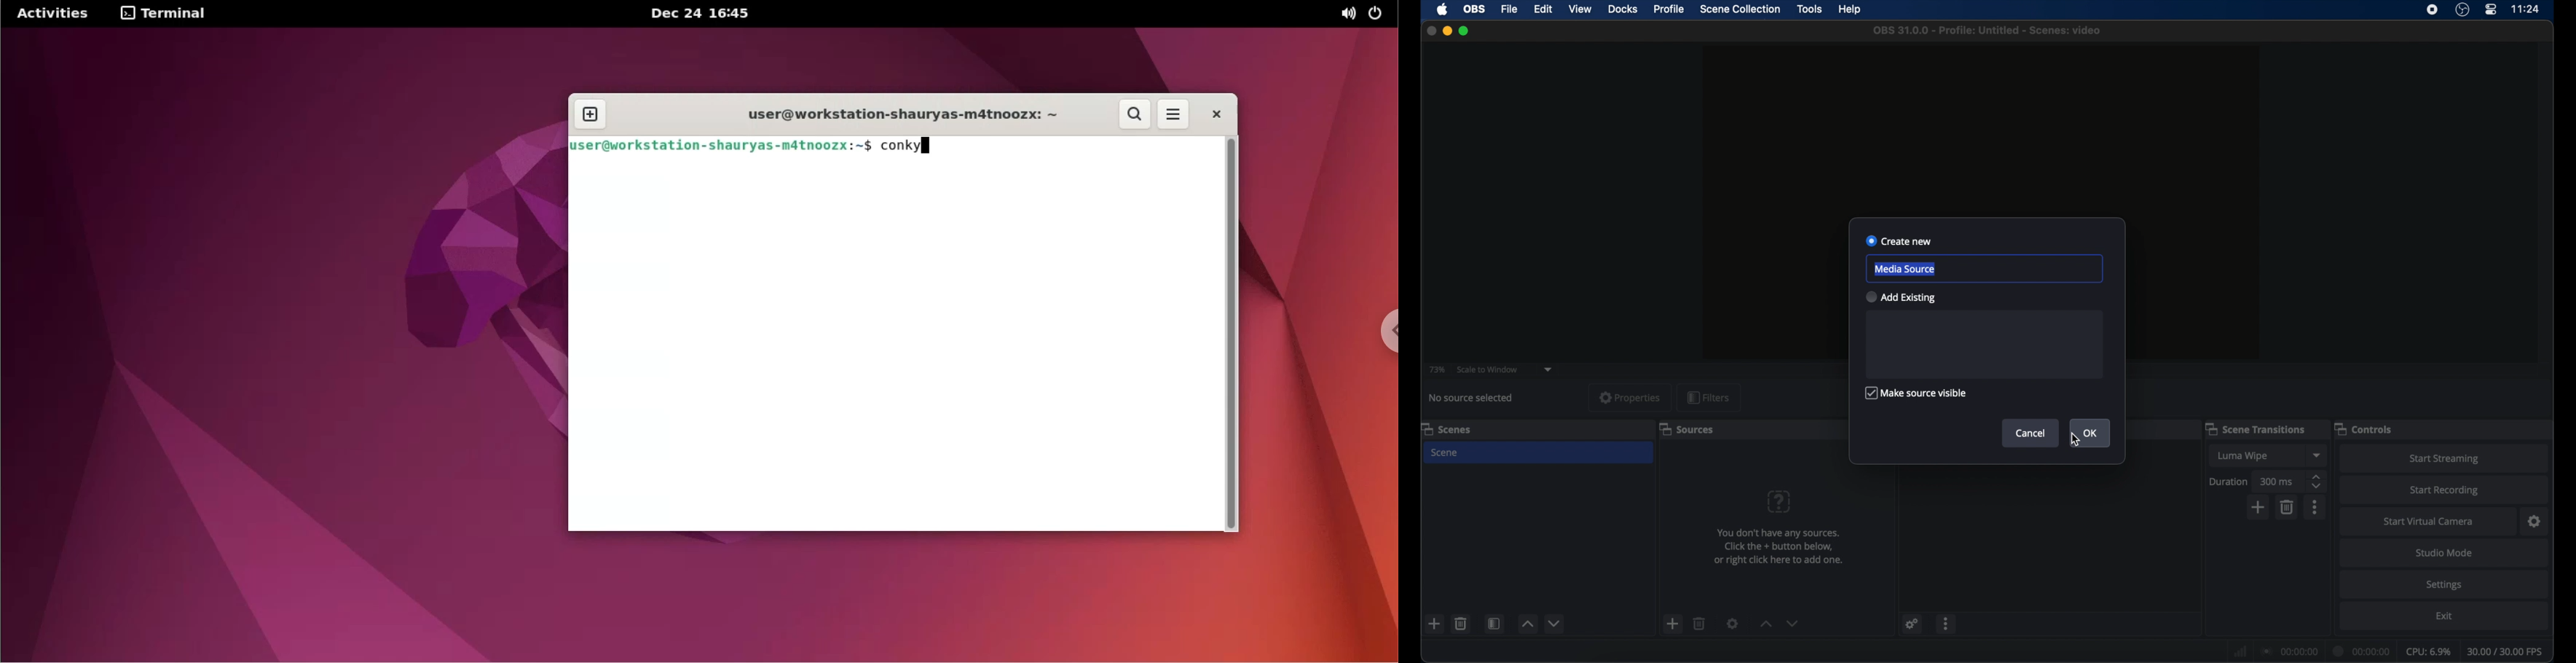 The height and width of the screenshot is (672, 2576). I want to click on tools, so click(1810, 9).